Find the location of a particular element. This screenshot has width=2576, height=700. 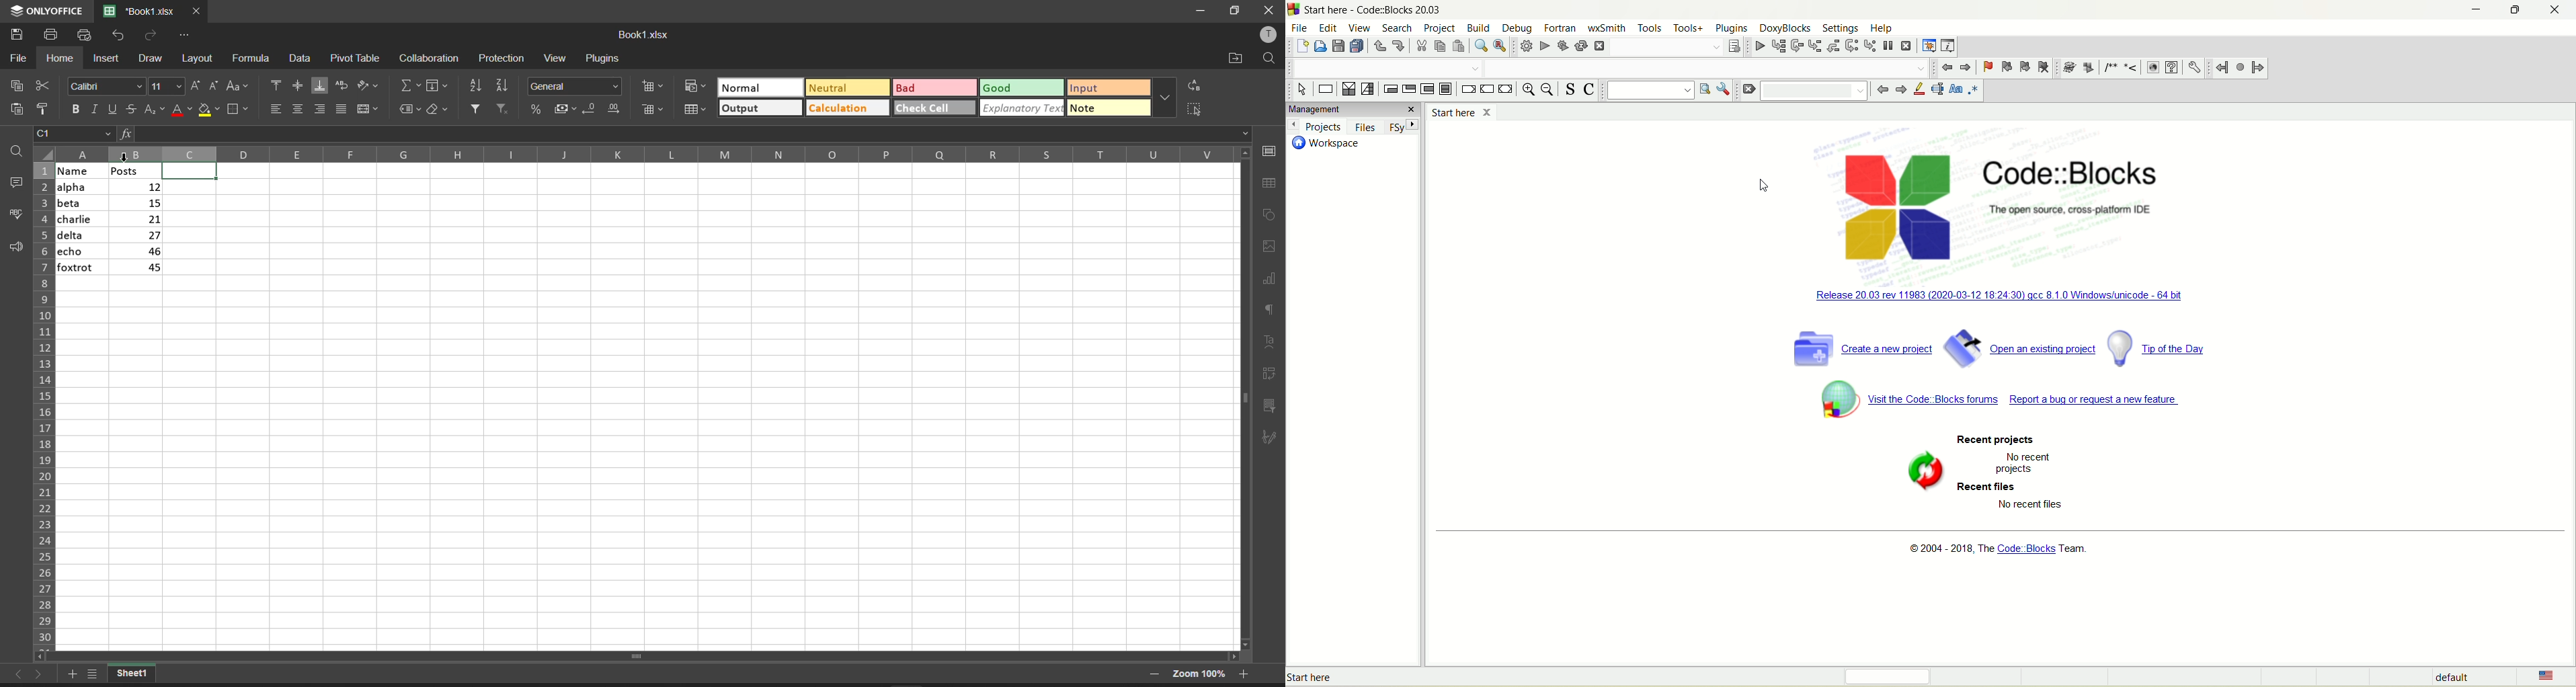

symbol is located at coordinates (1919, 476).